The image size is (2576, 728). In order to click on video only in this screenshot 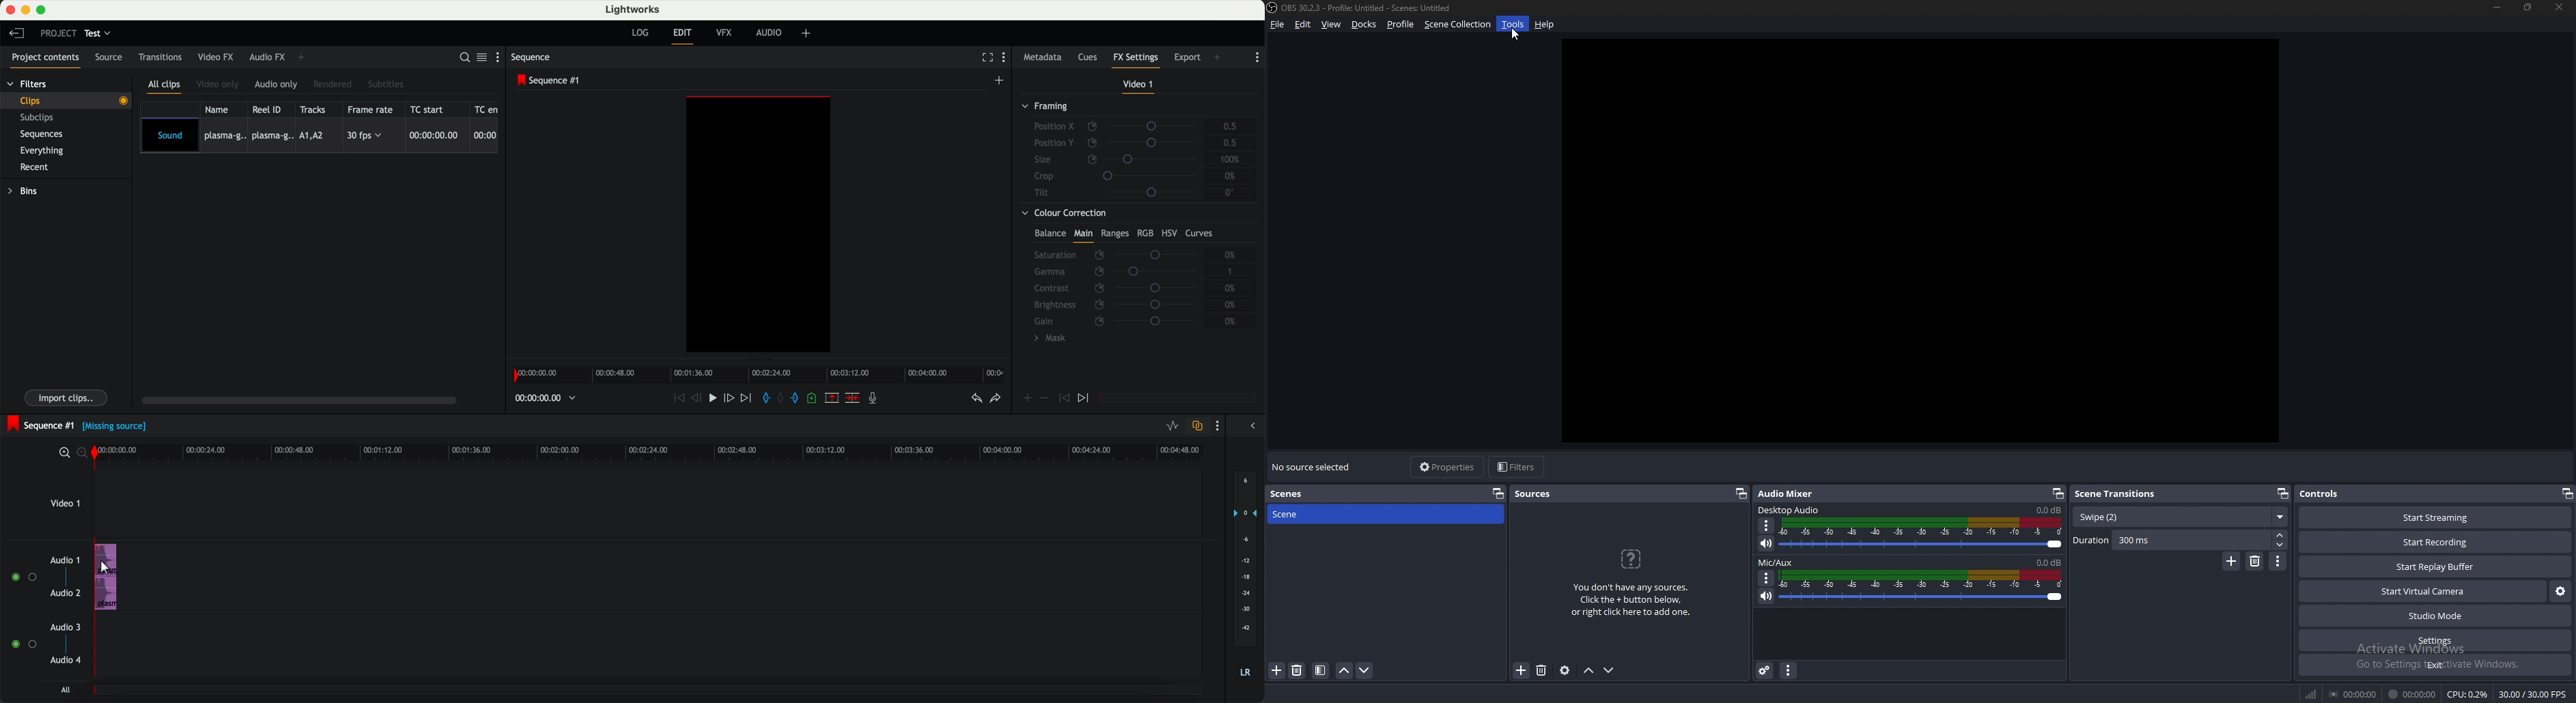, I will do `click(220, 85)`.